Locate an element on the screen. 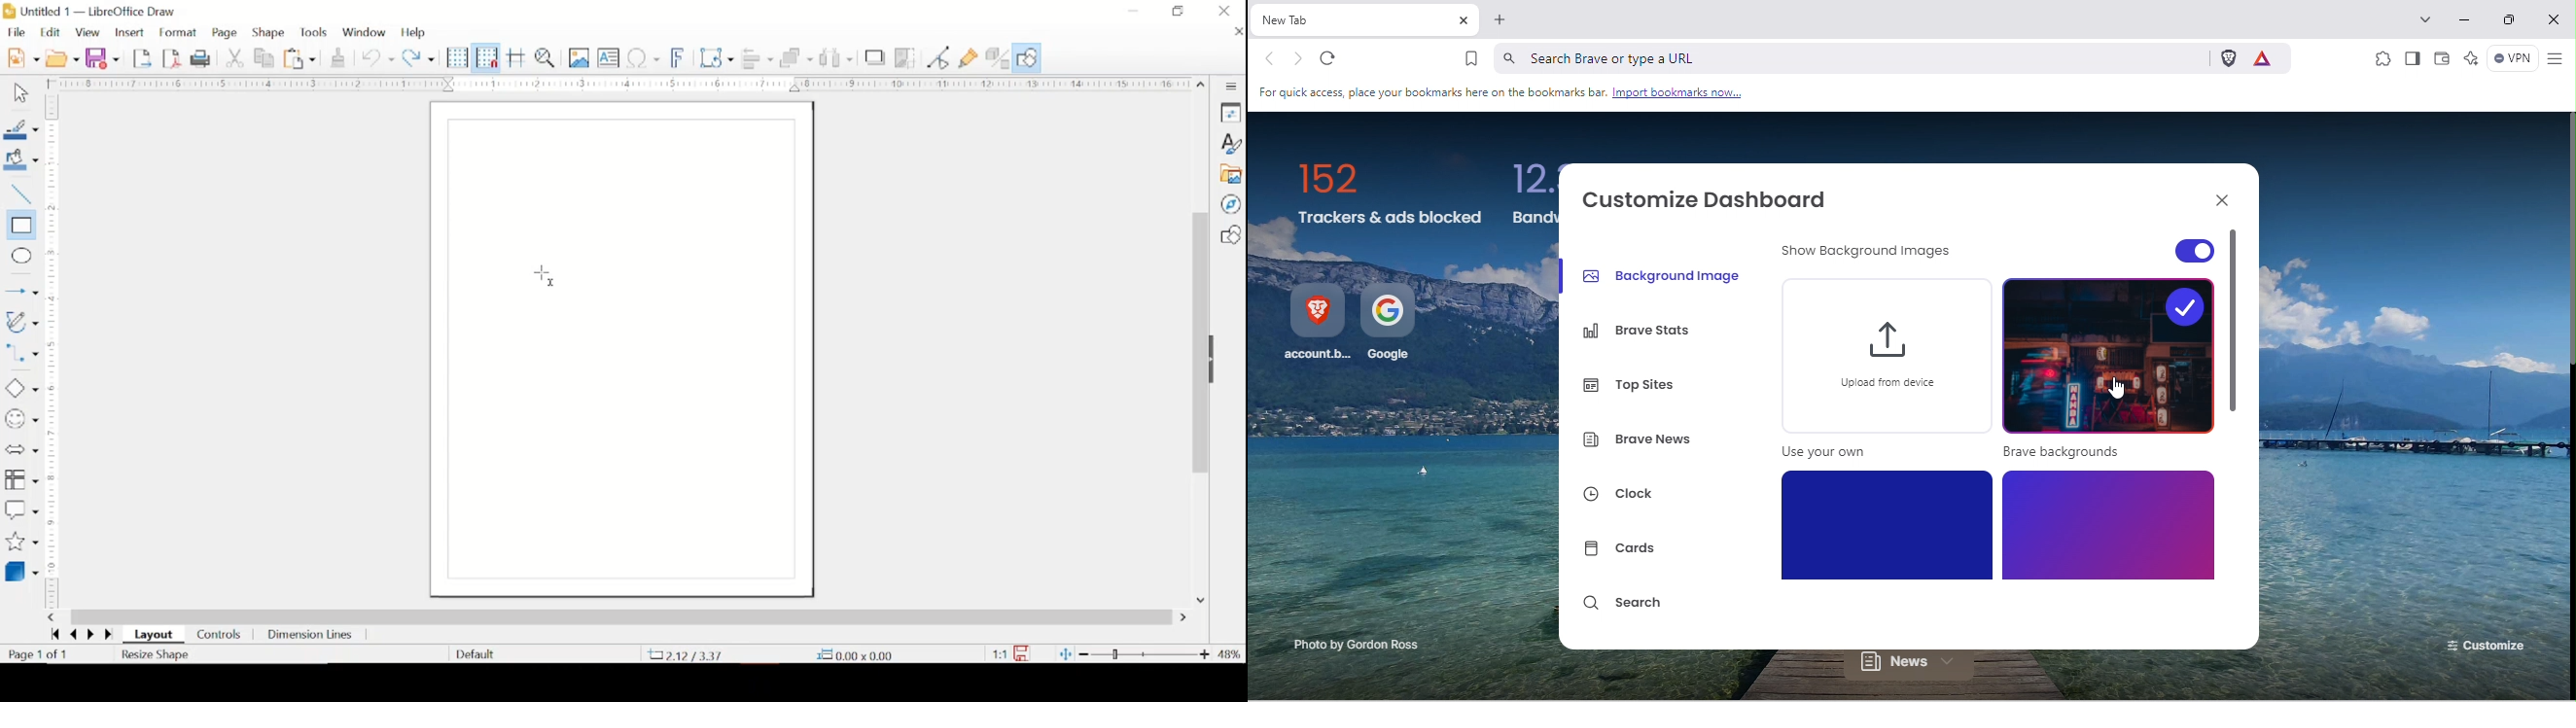  insert image is located at coordinates (581, 57).